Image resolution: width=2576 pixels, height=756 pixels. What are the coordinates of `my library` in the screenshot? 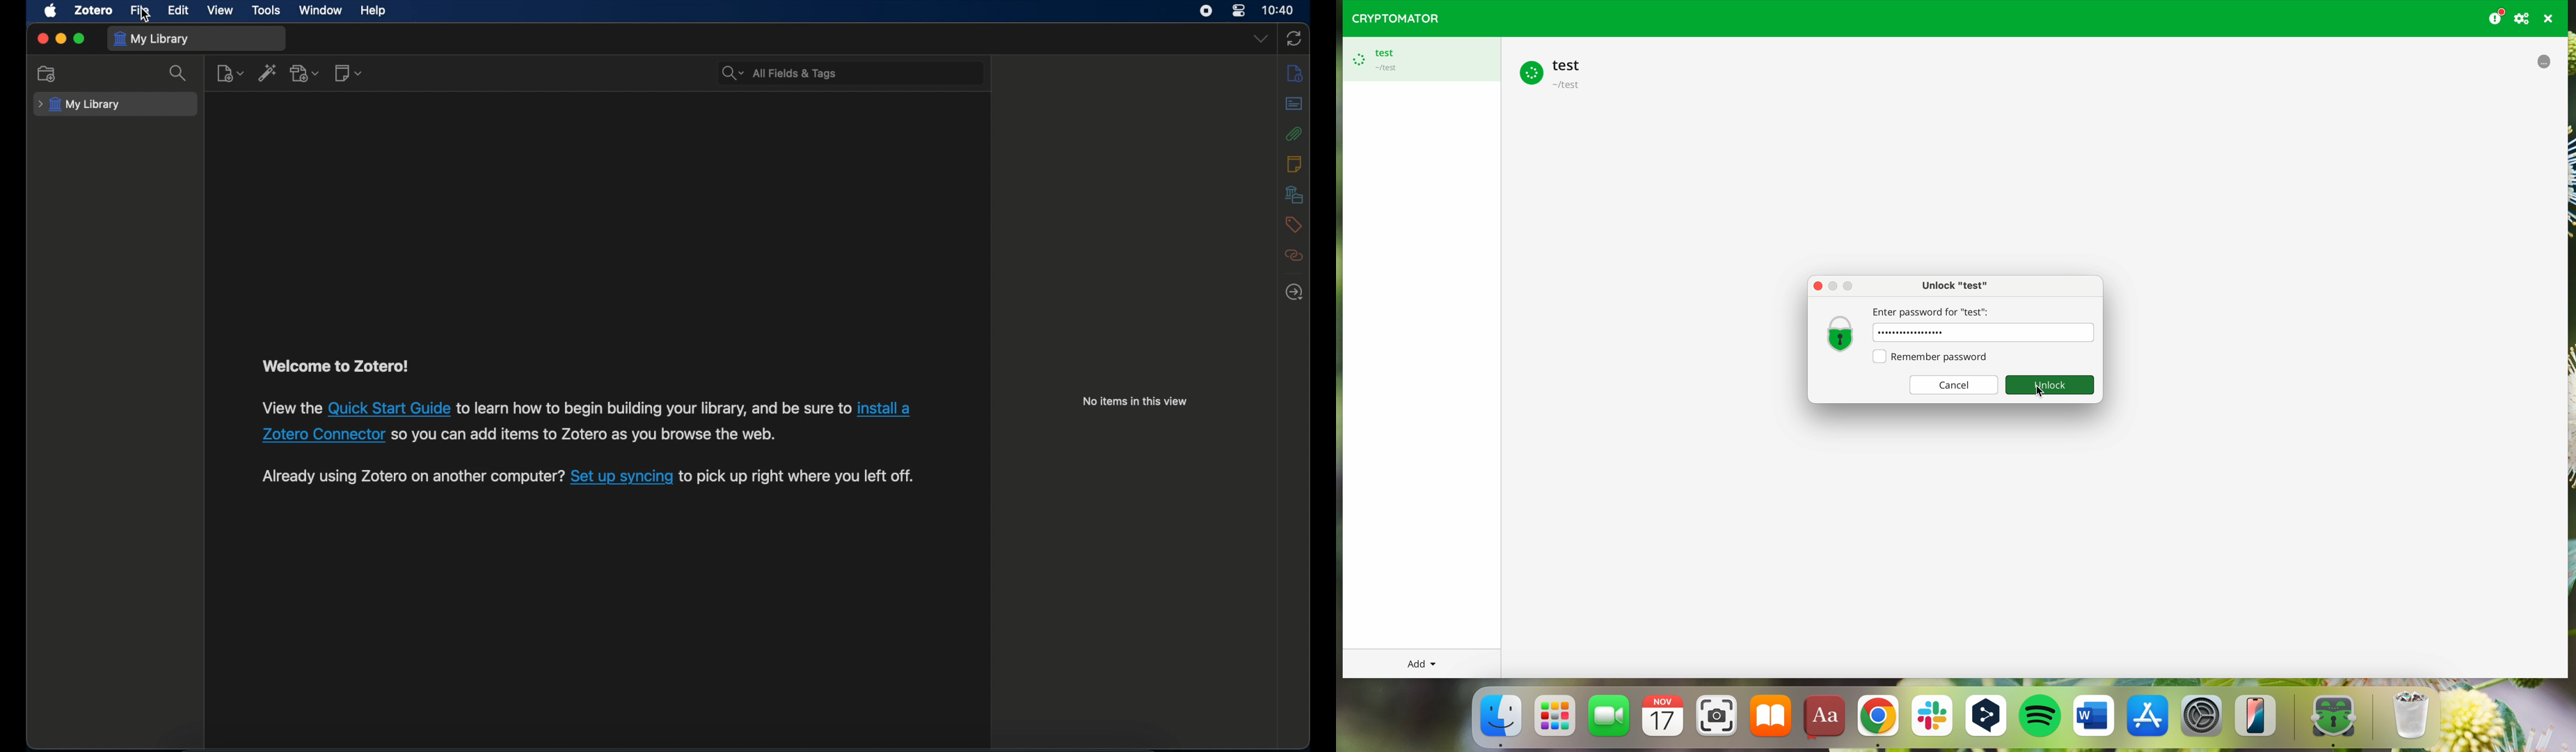 It's located at (79, 105).